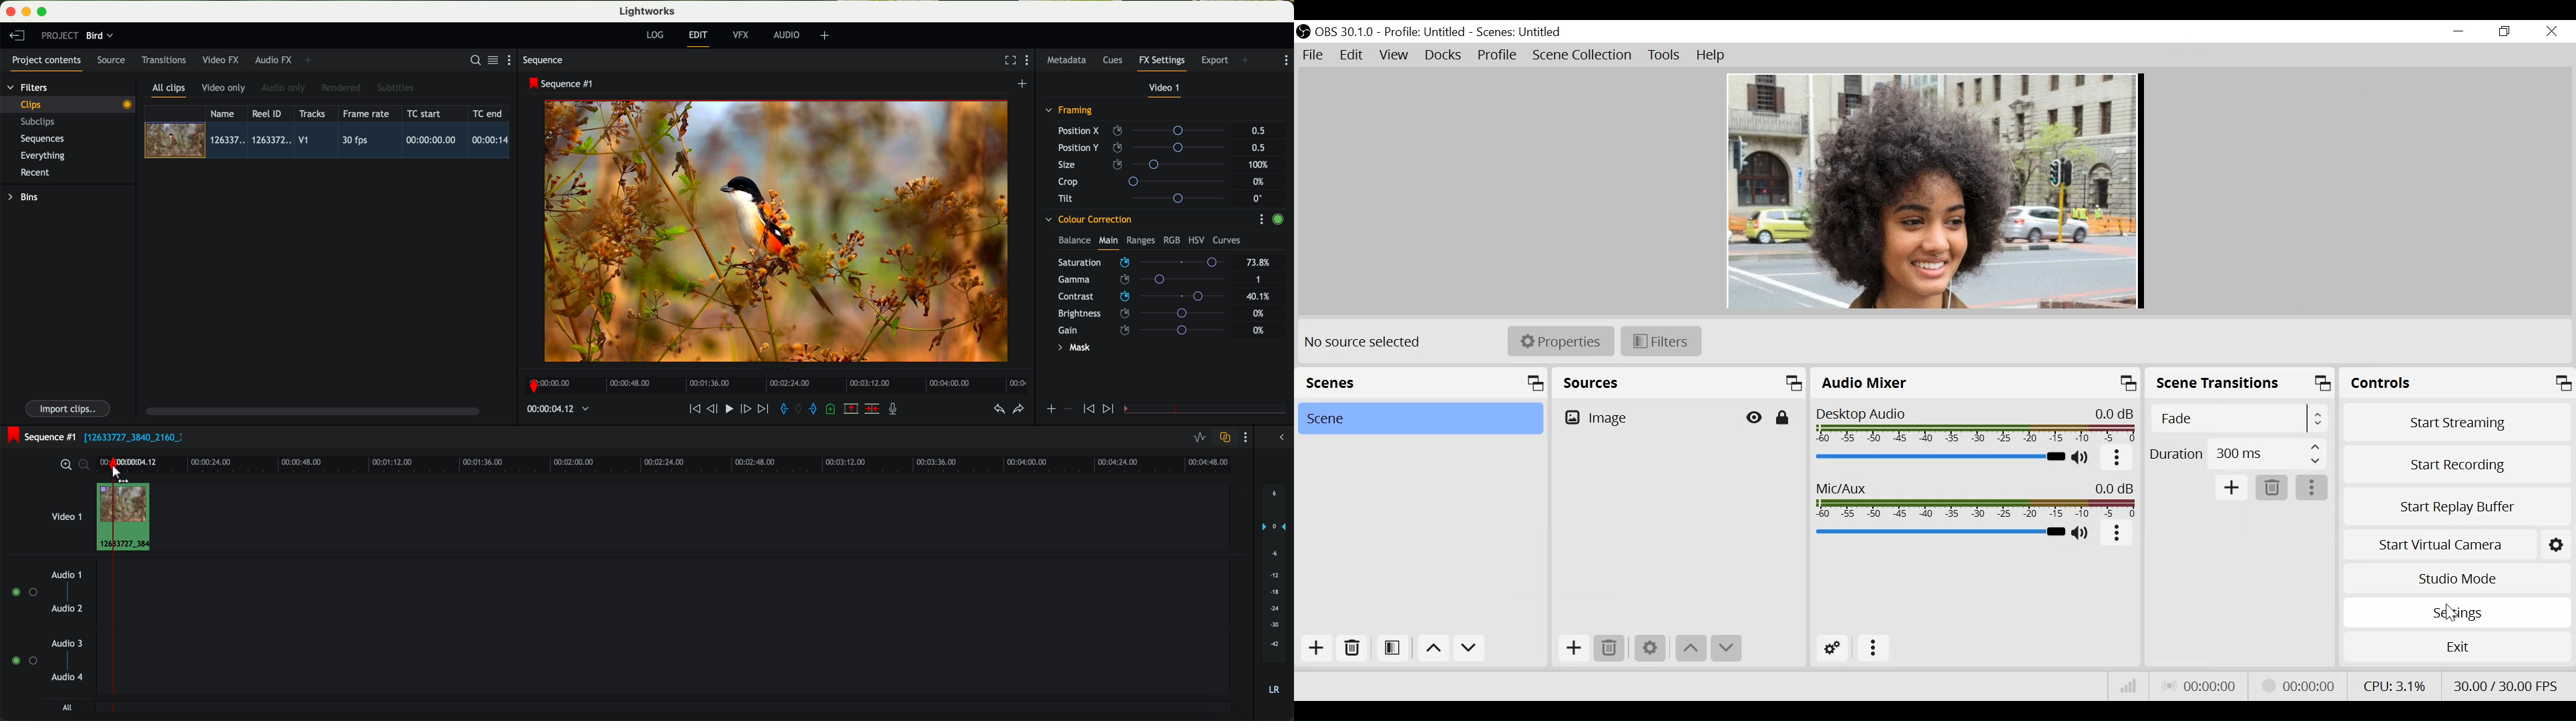 This screenshot has width=2576, height=728. What do you see at coordinates (998, 410) in the screenshot?
I see `undo` at bounding box center [998, 410].